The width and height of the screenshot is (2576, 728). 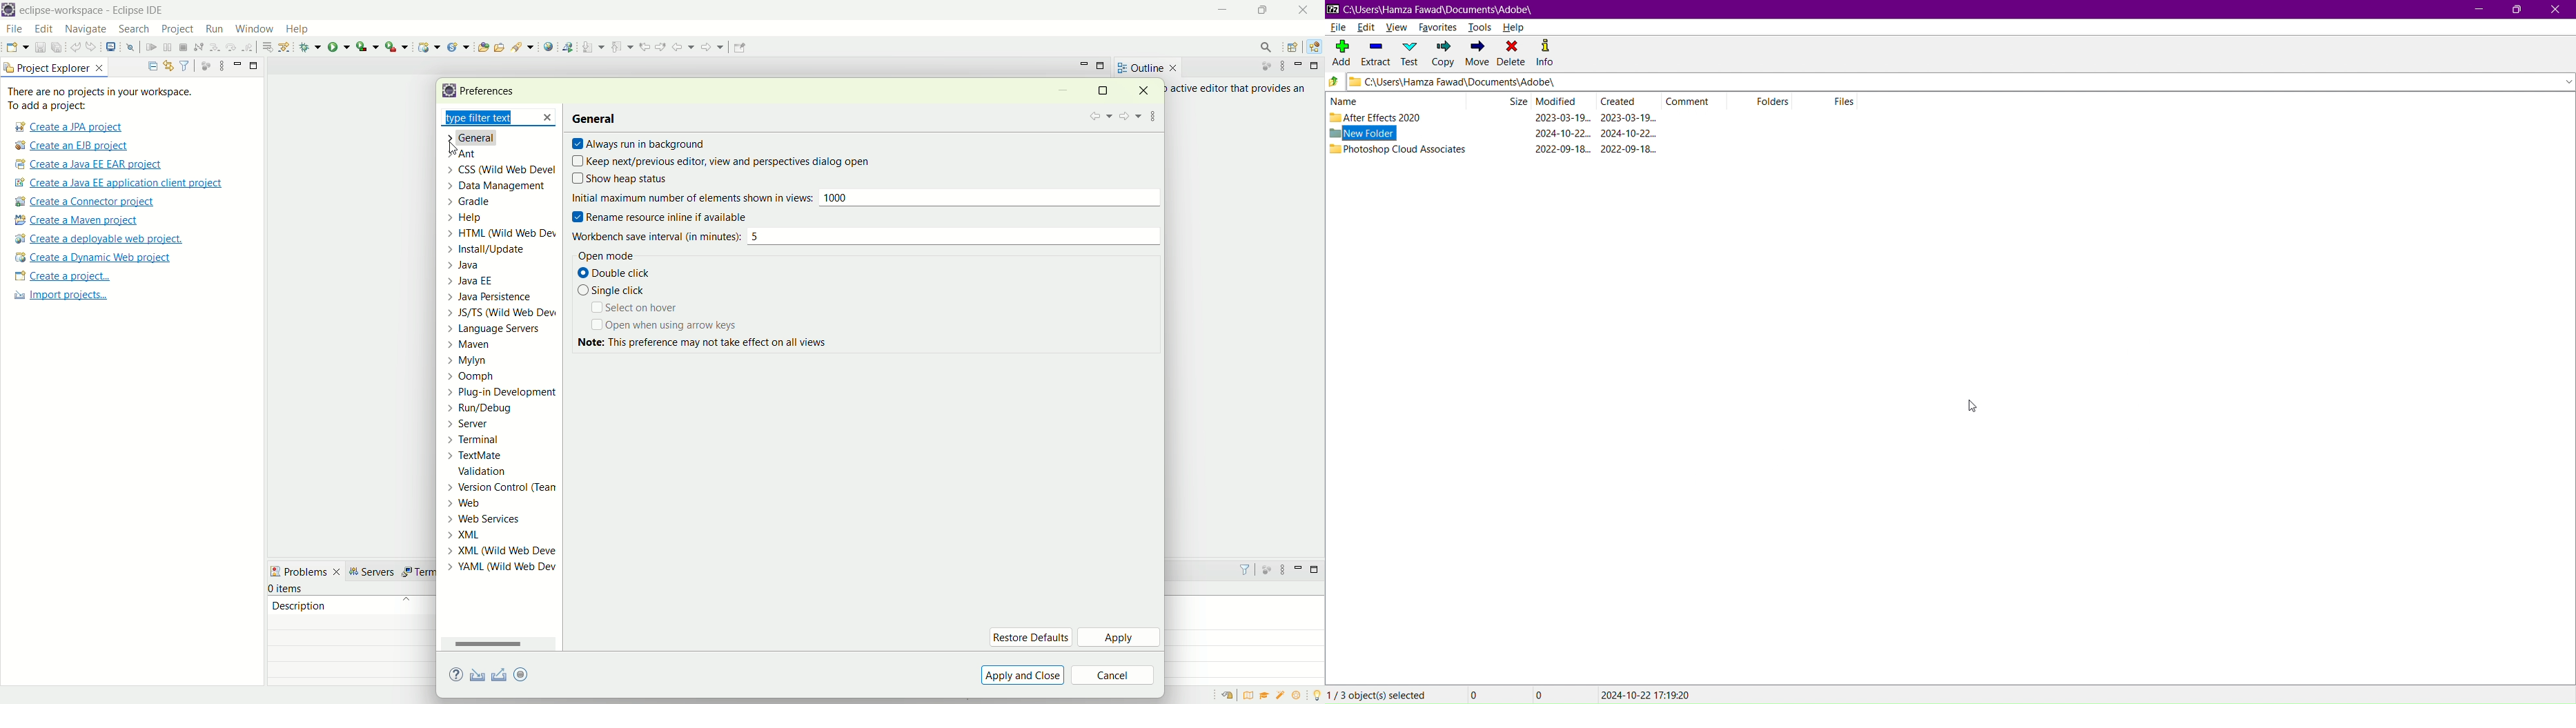 I want to click on language servers, so click(x=498, y=329).